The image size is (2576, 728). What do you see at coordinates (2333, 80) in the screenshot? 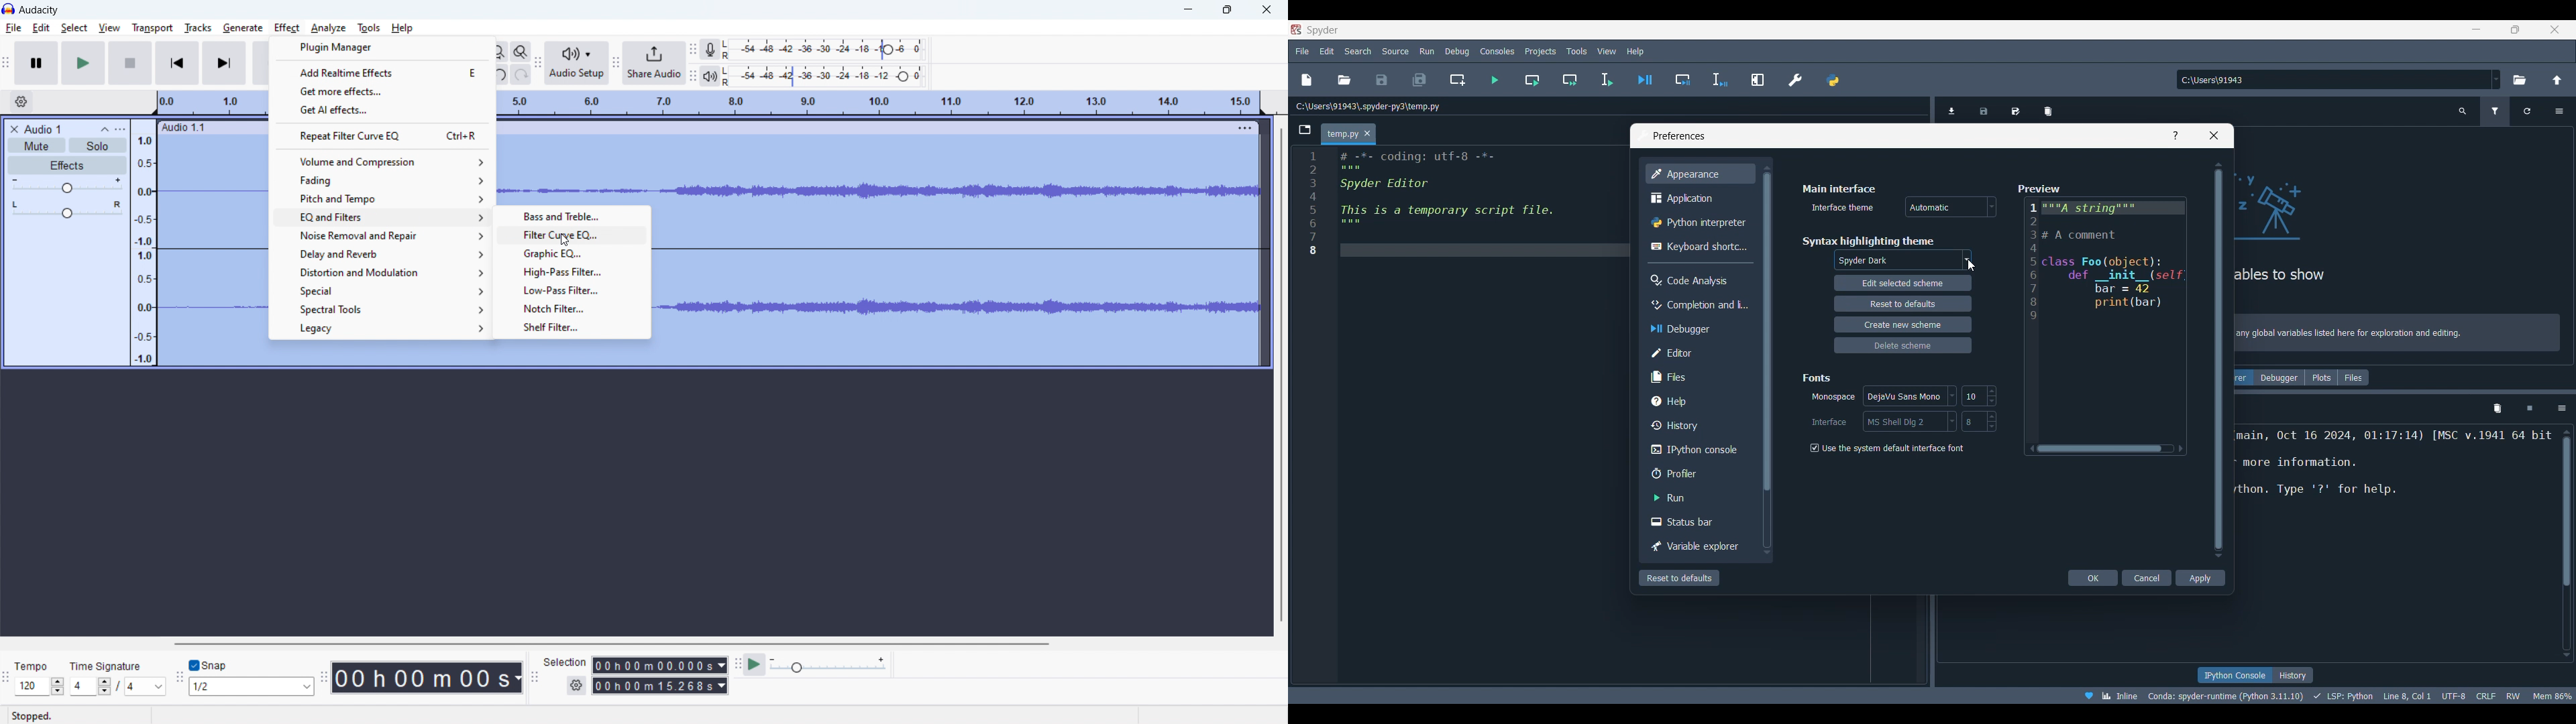
I see `Input location` at bounding box center [2333, 80].